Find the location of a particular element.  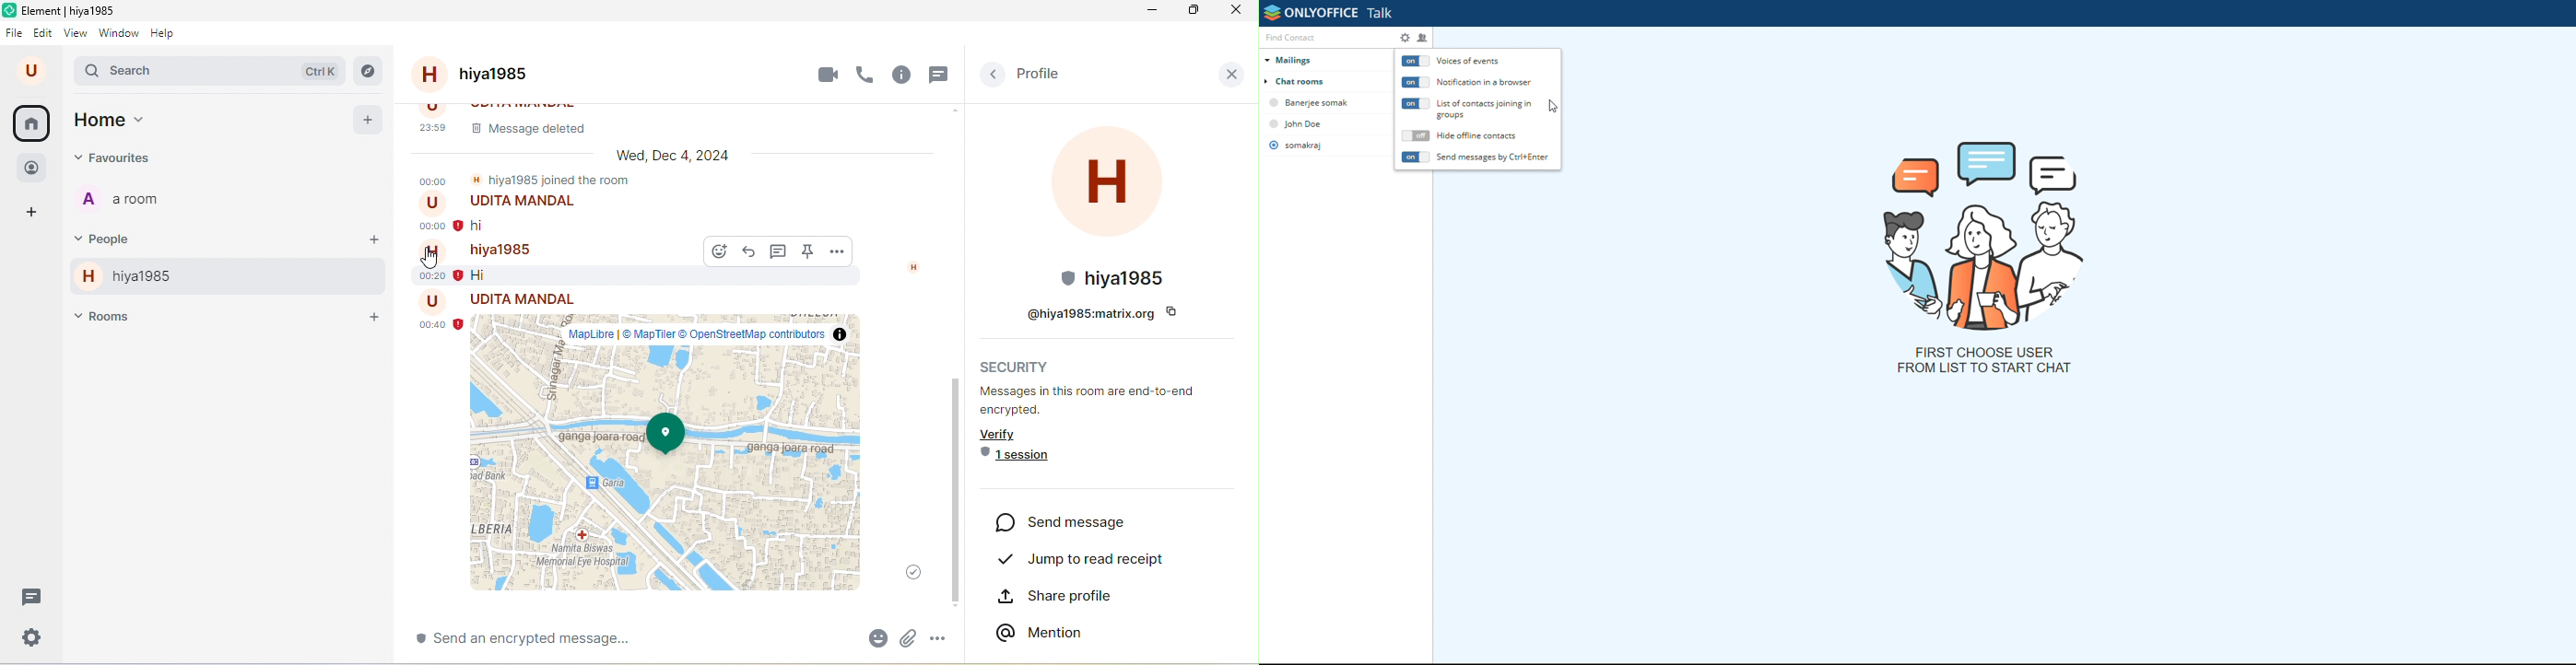

onlyoffice talk is located at coordinates (1330, 13).